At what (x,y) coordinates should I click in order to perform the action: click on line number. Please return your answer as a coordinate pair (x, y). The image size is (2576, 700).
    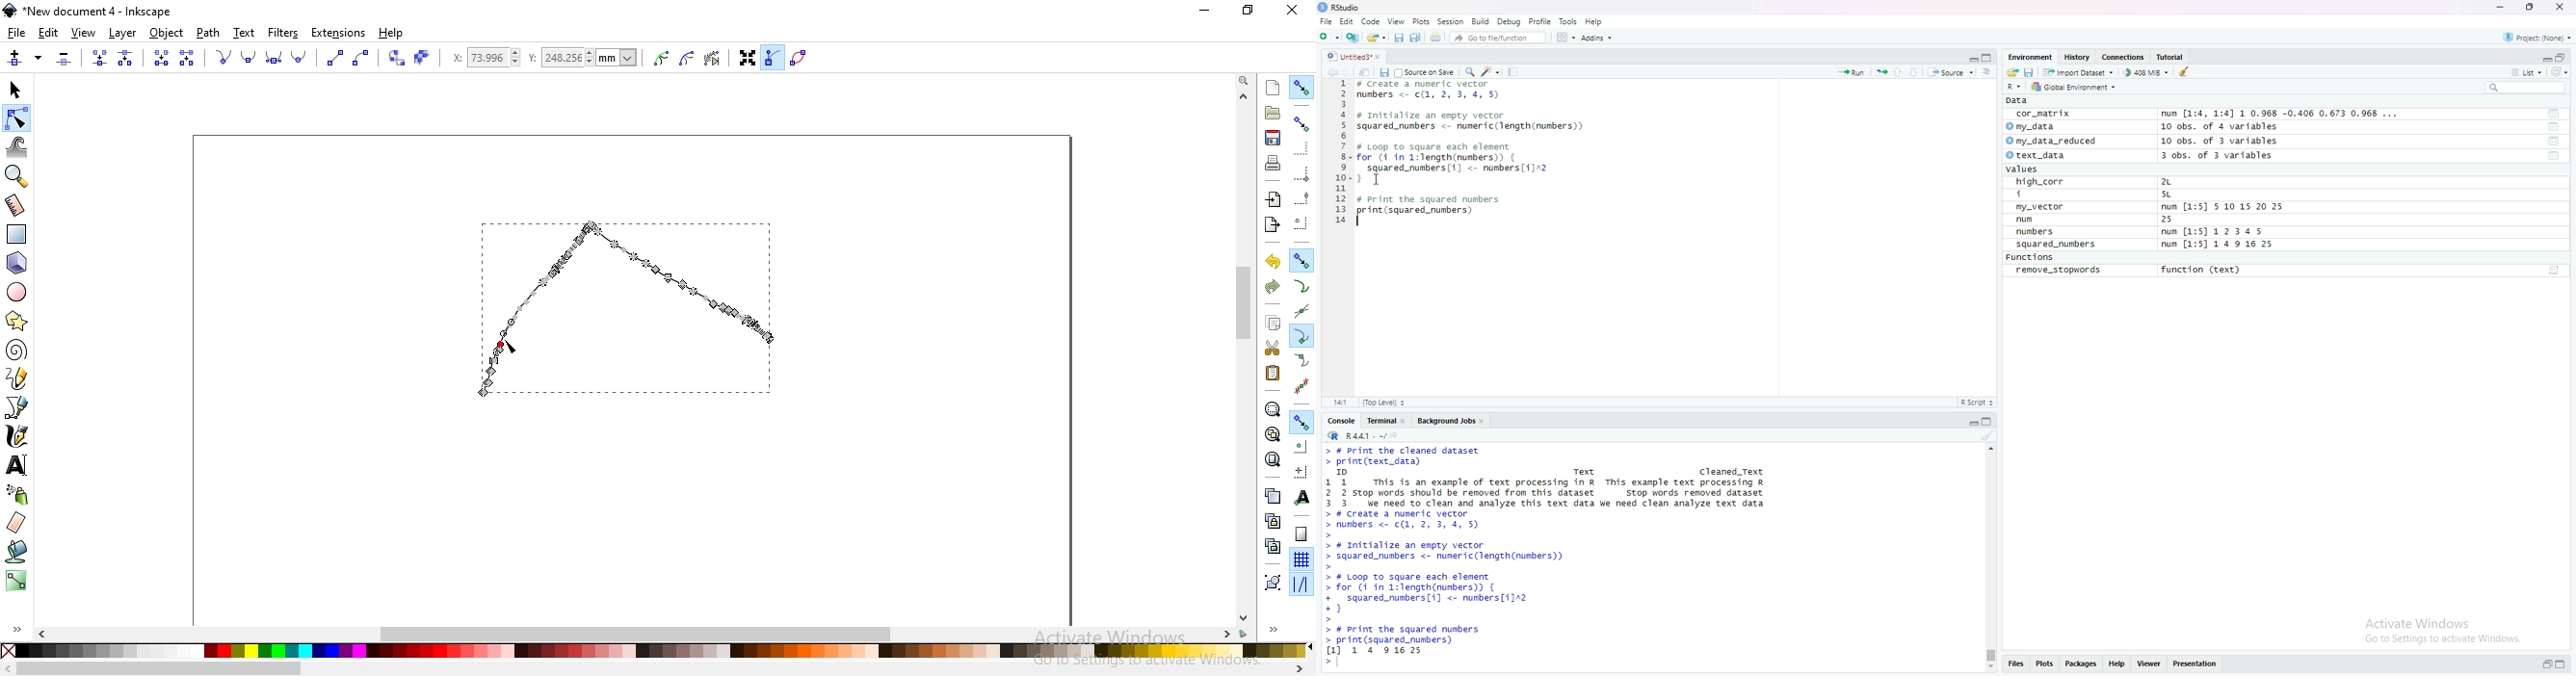
    Looking at the image, I should click on (1342, 156).